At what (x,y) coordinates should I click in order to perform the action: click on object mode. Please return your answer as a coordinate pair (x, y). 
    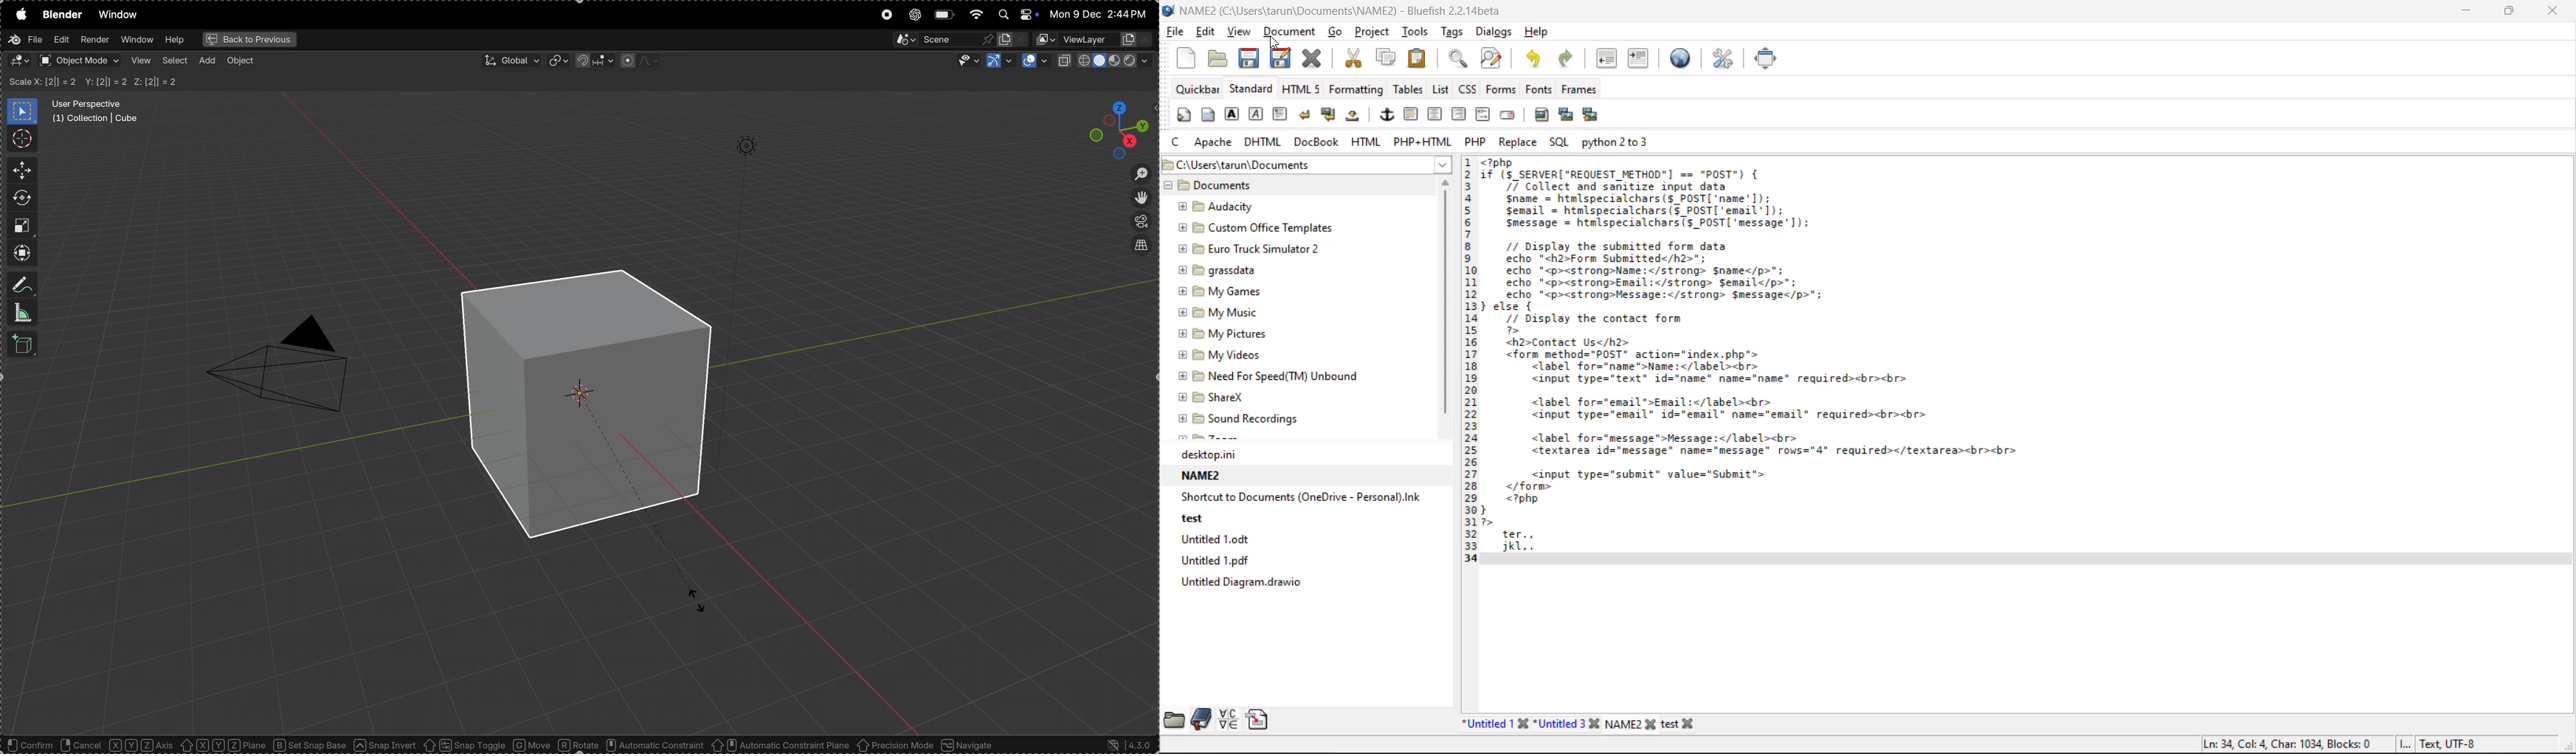
    Looking at the image, I should click on (80, 60).